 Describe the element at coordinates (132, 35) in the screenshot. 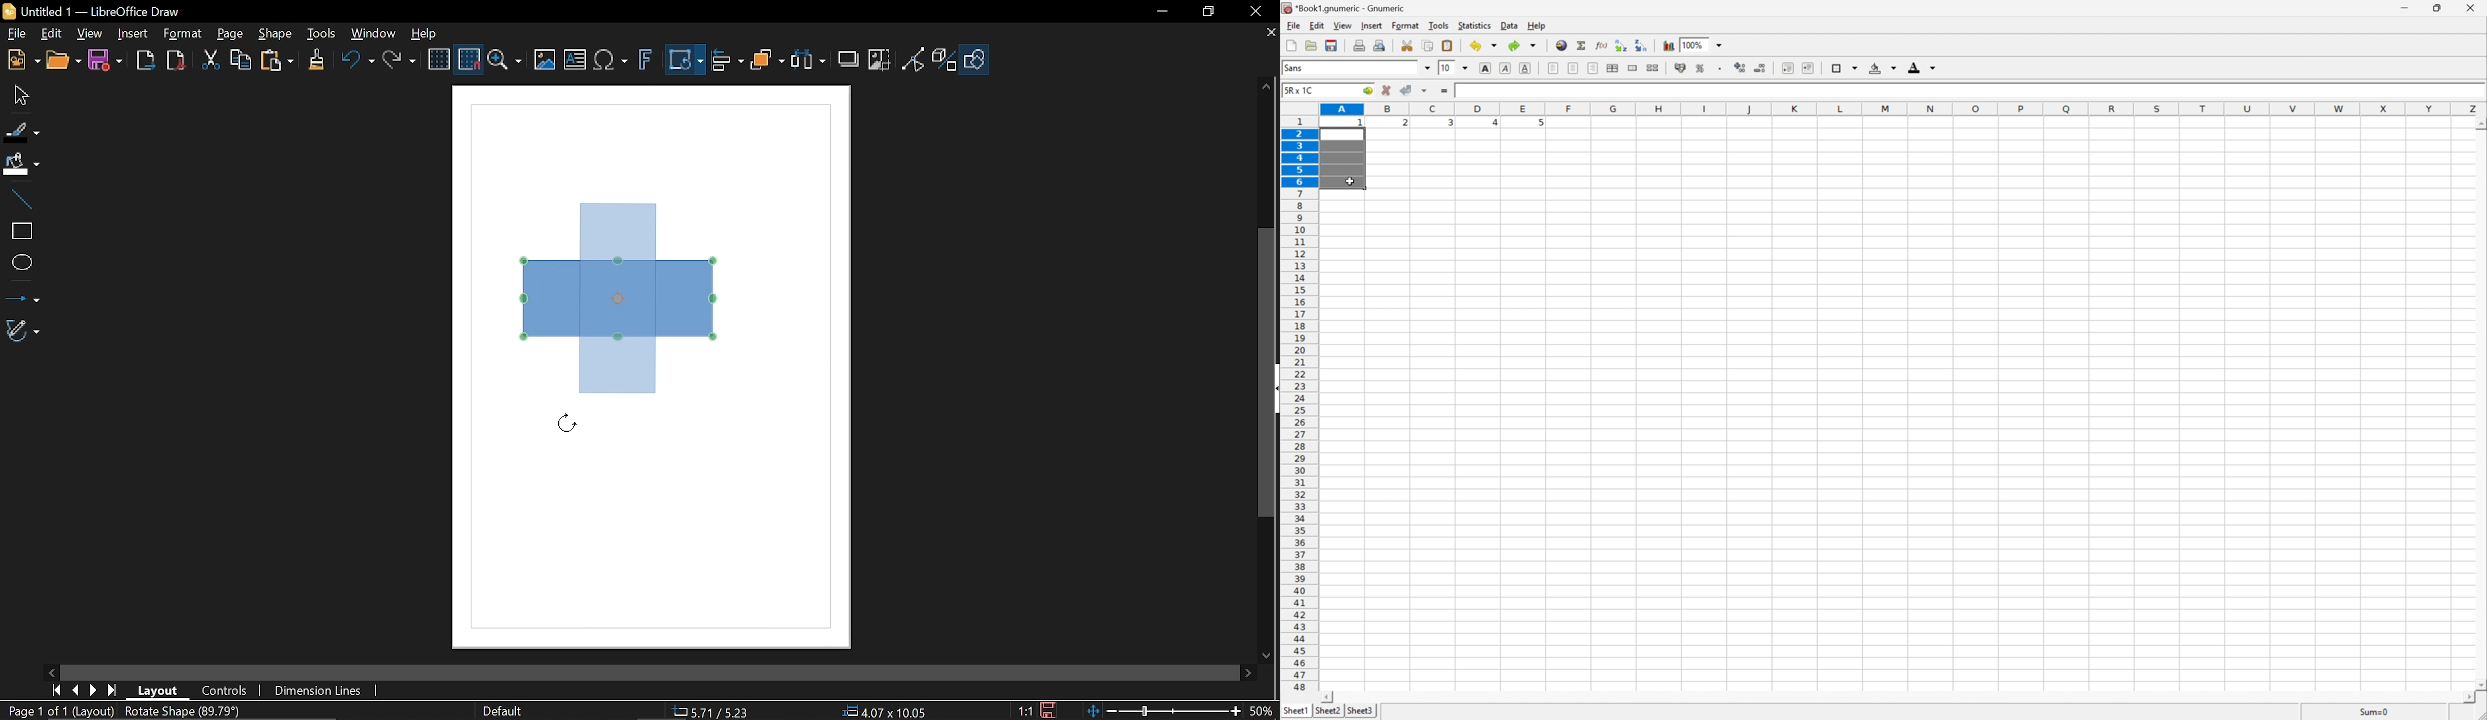

I see `Insert ` at that location.